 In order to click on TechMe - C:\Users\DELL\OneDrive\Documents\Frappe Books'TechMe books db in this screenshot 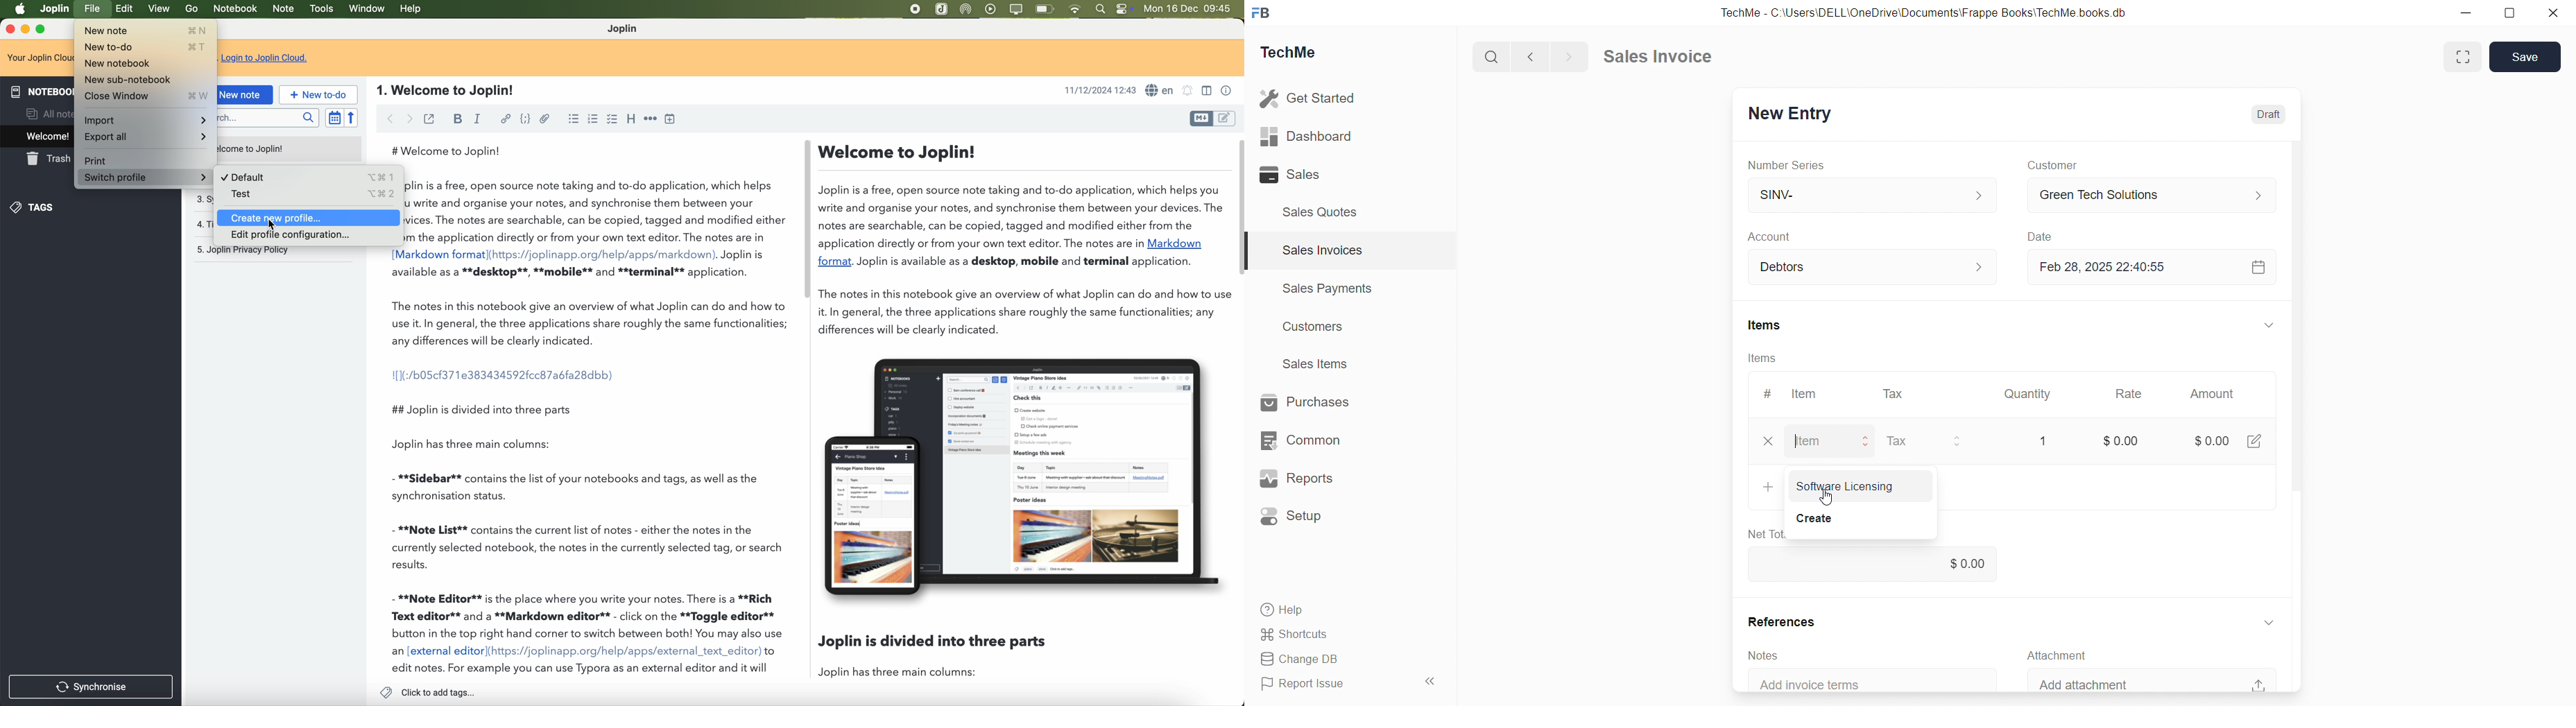, I will do `click(1927, 12)`.